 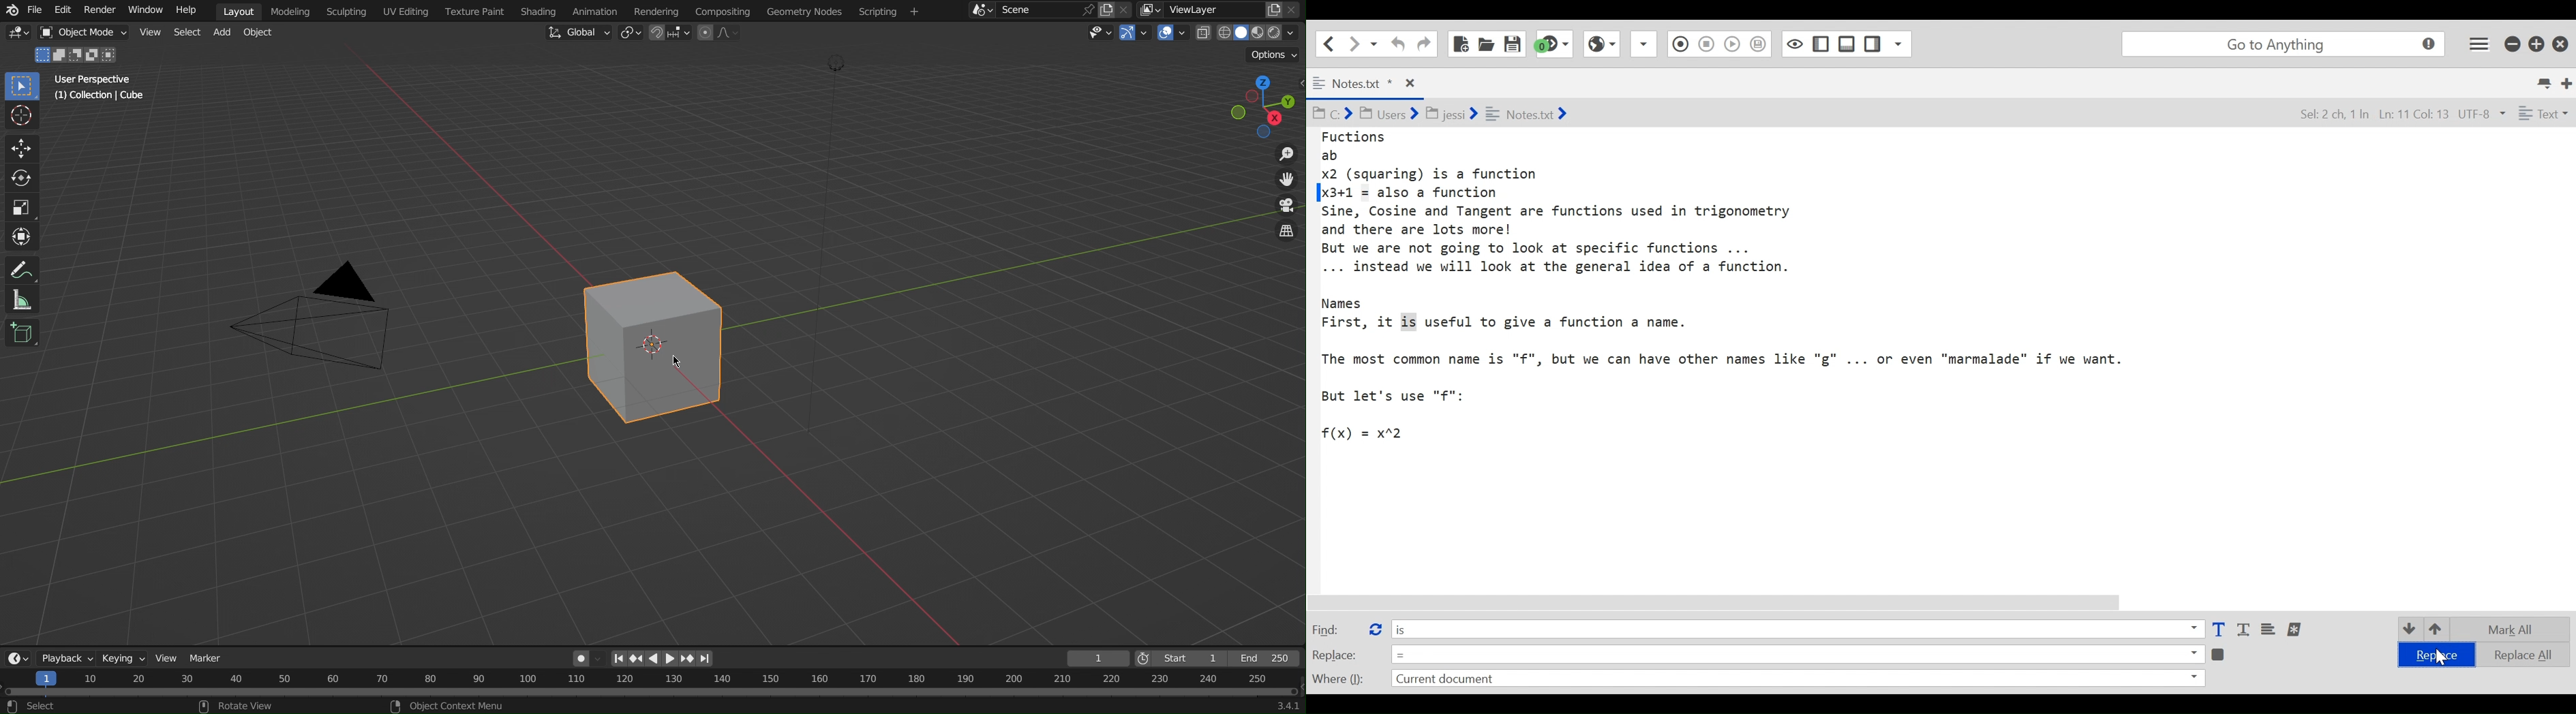 I want to click on Previous, so click(x=635, y=659).